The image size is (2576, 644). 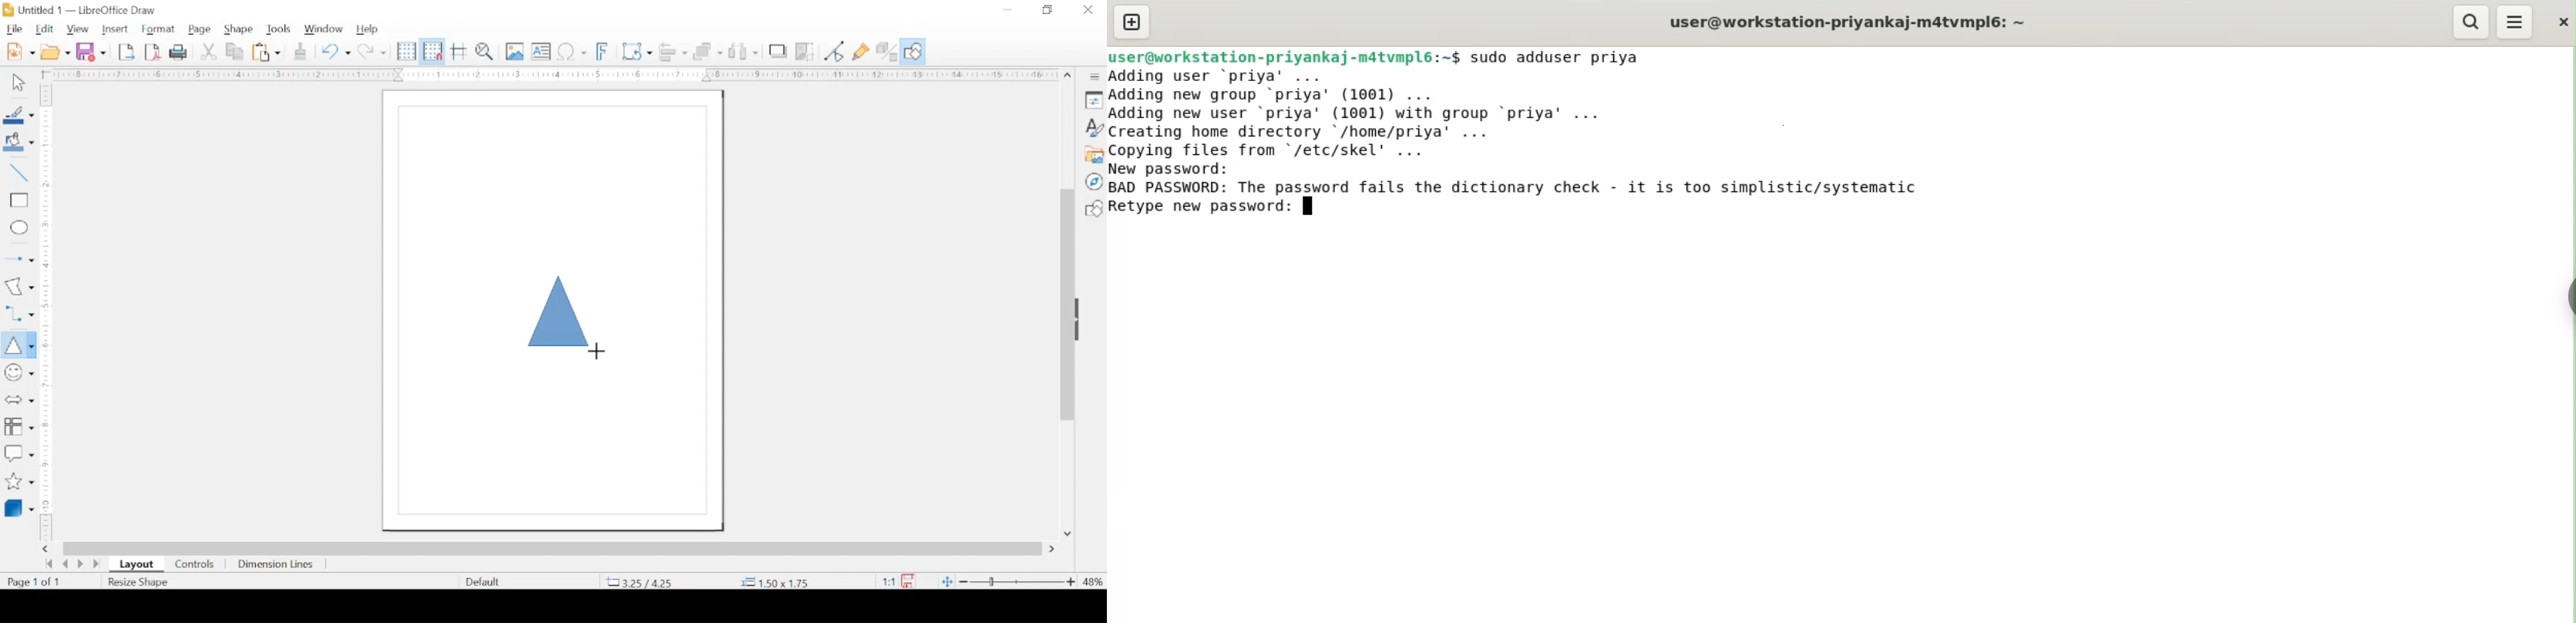 What do you see at coordinates (744, 52) in the screenshot?
I see `show at least three objects to distribute` at bounding box center [744, 52].